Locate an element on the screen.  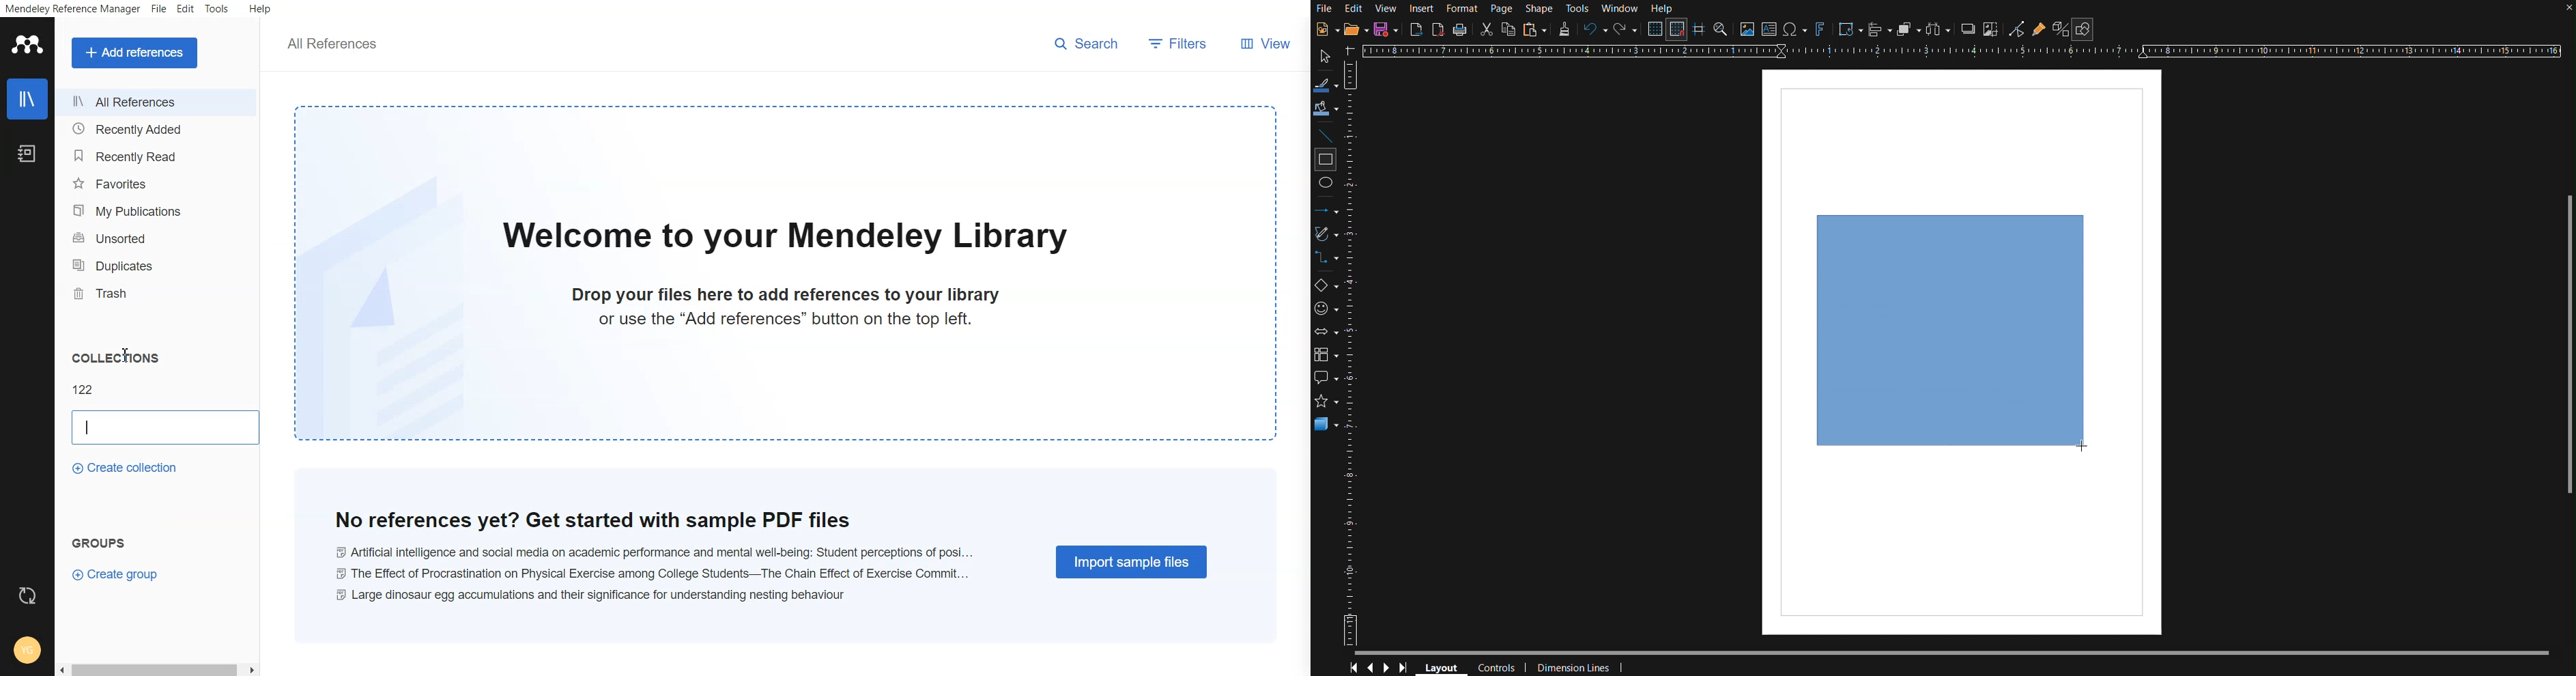
or use the "Add references" button on the top left. is located at coordinates (788, 320).